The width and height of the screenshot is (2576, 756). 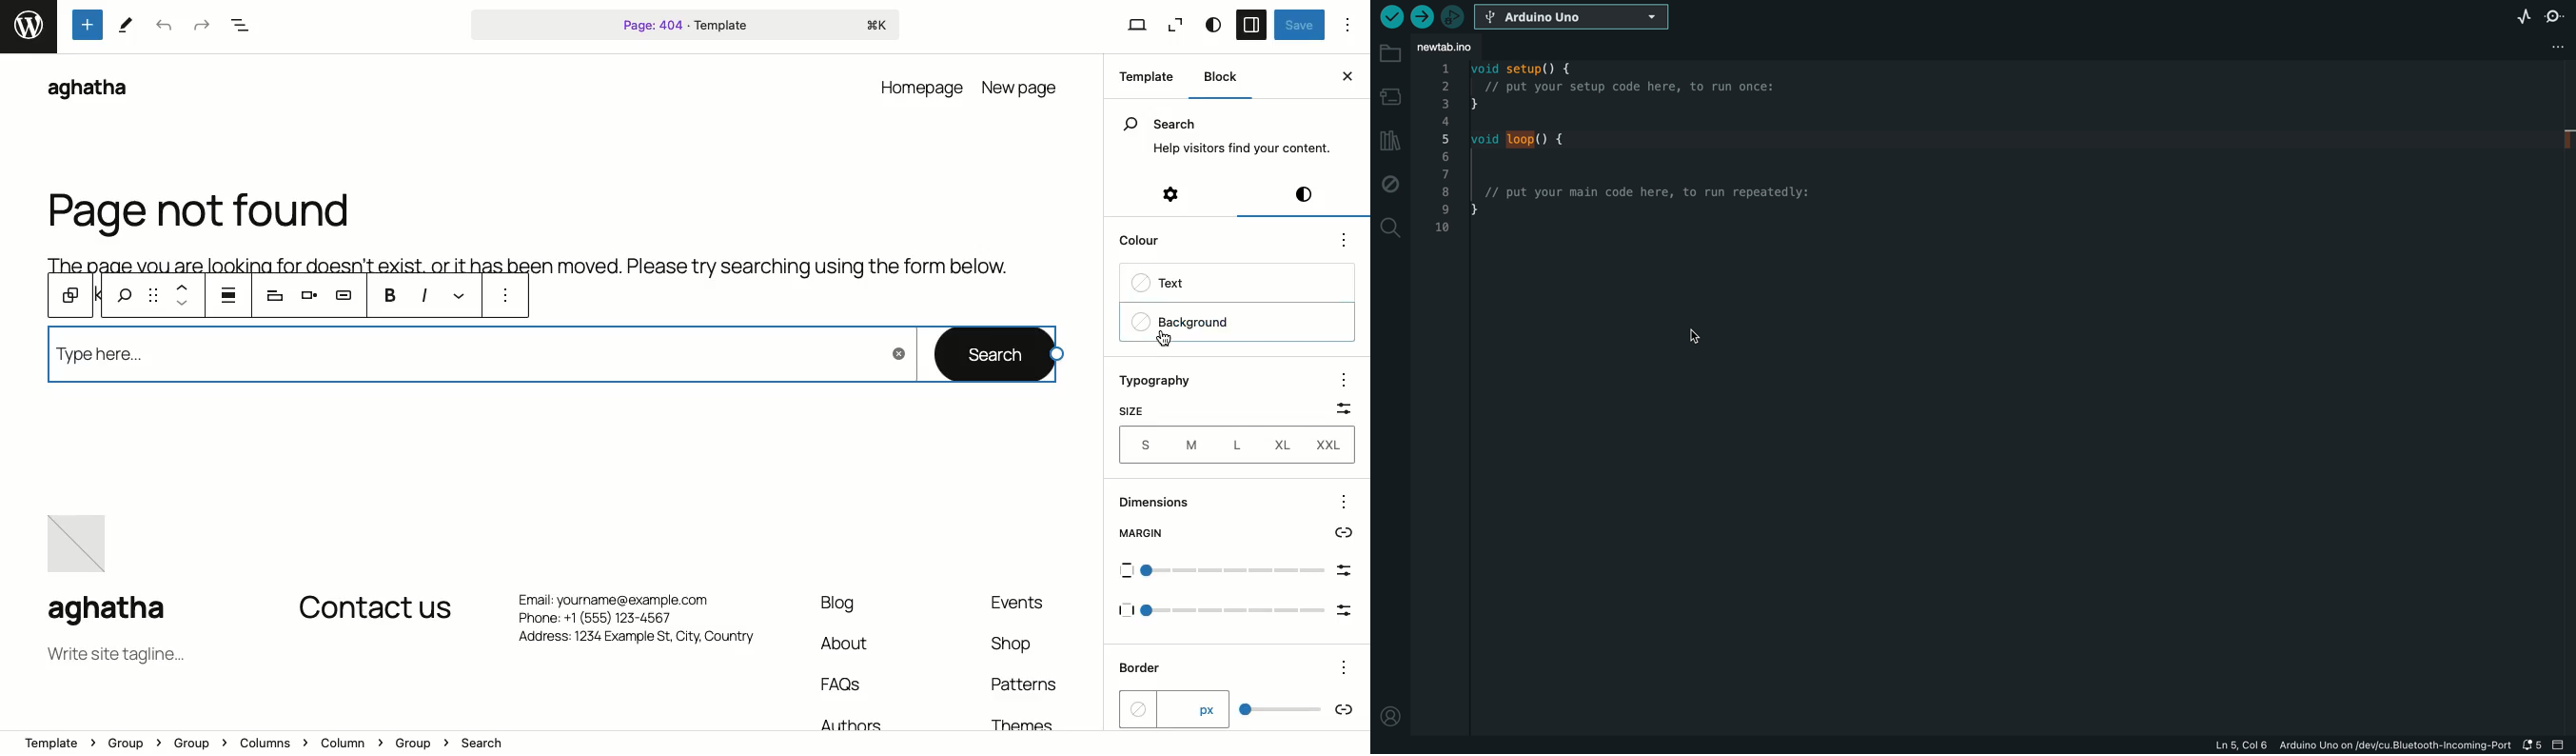 What do you see at coordinates (1349, 77) in the screenshot?
I see `Close` at bounding box center [1349, 77].